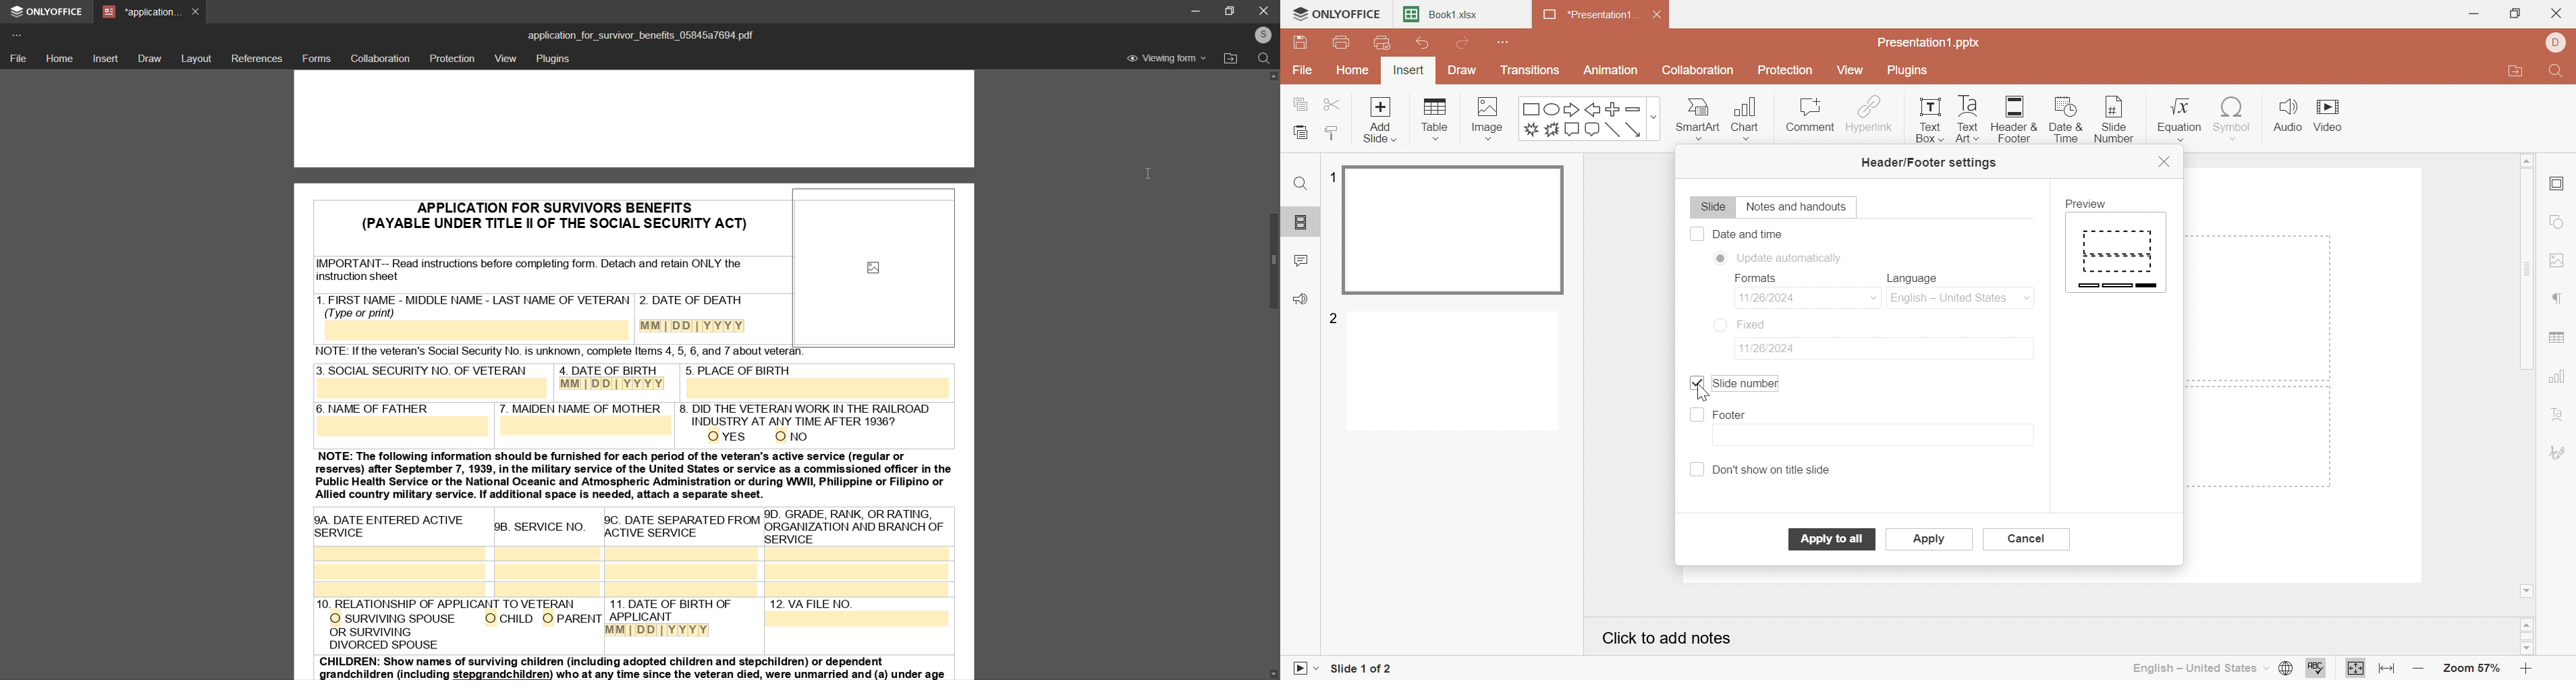 The height and width of the screenshot is (700, 2576). What do you see at coordinates (107, 59) in the screenshot?
I see `insert` at bounding box center [107, 59].